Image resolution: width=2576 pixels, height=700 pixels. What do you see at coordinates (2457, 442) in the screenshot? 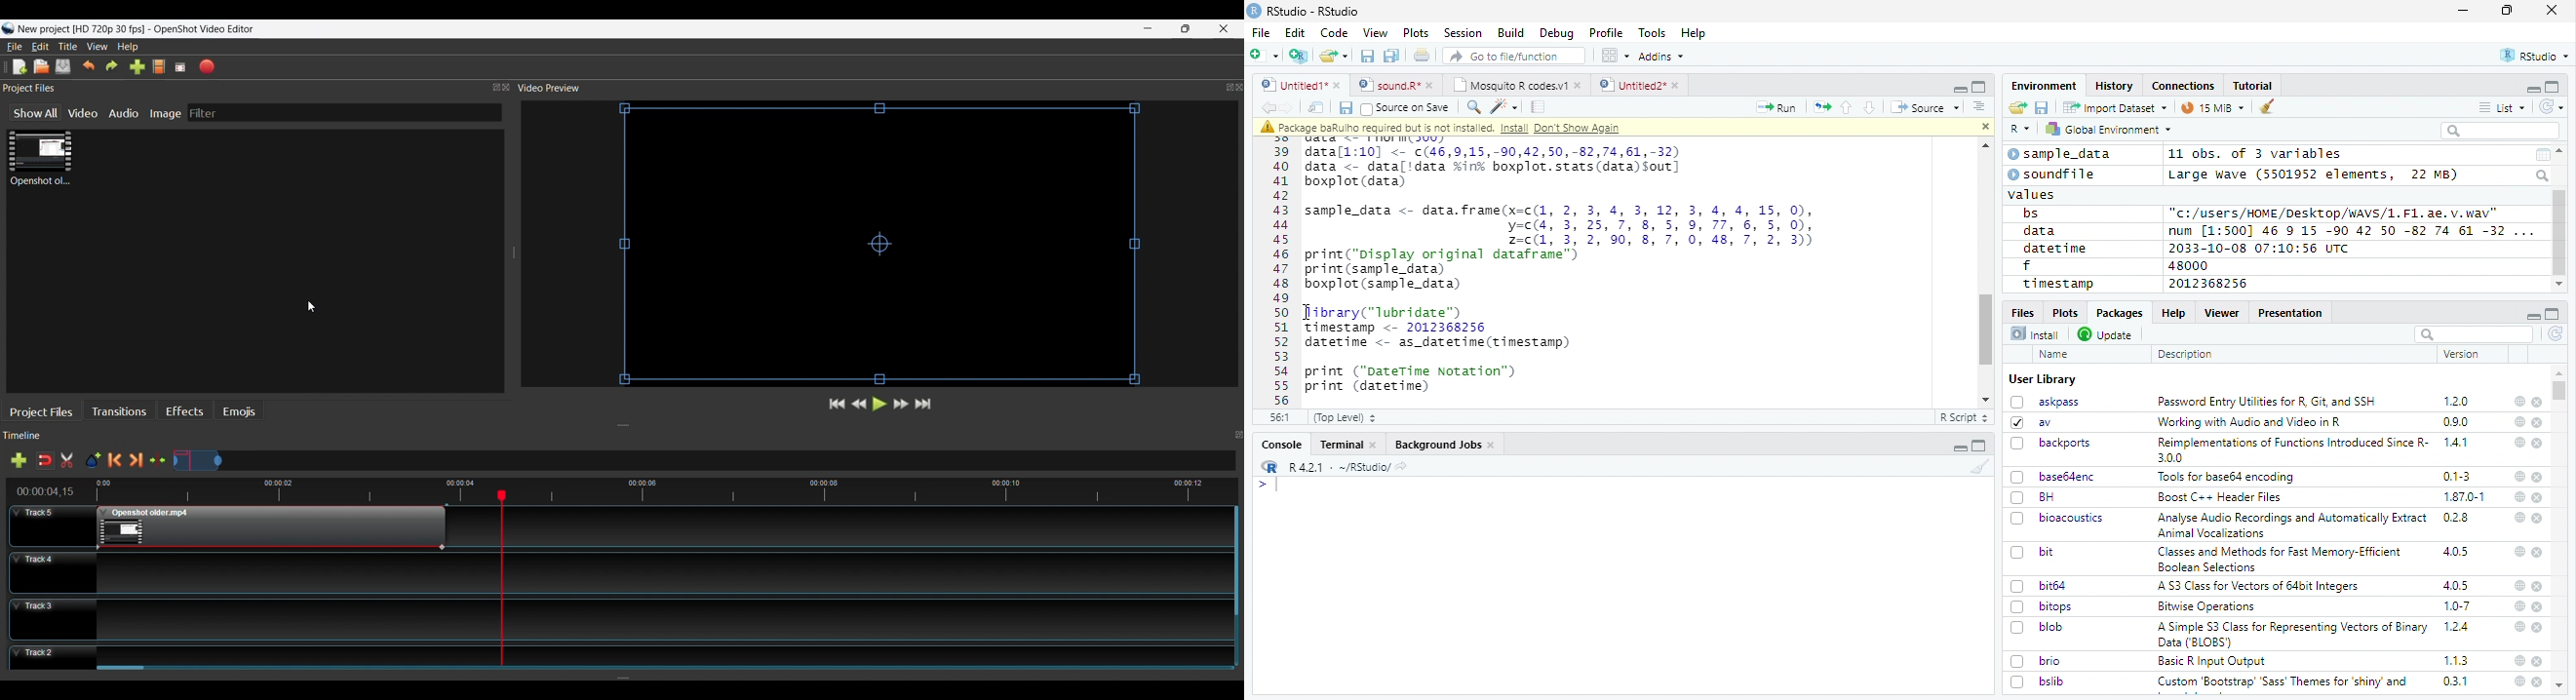
I see `1.4.1` at bounding box center [2457, 442].